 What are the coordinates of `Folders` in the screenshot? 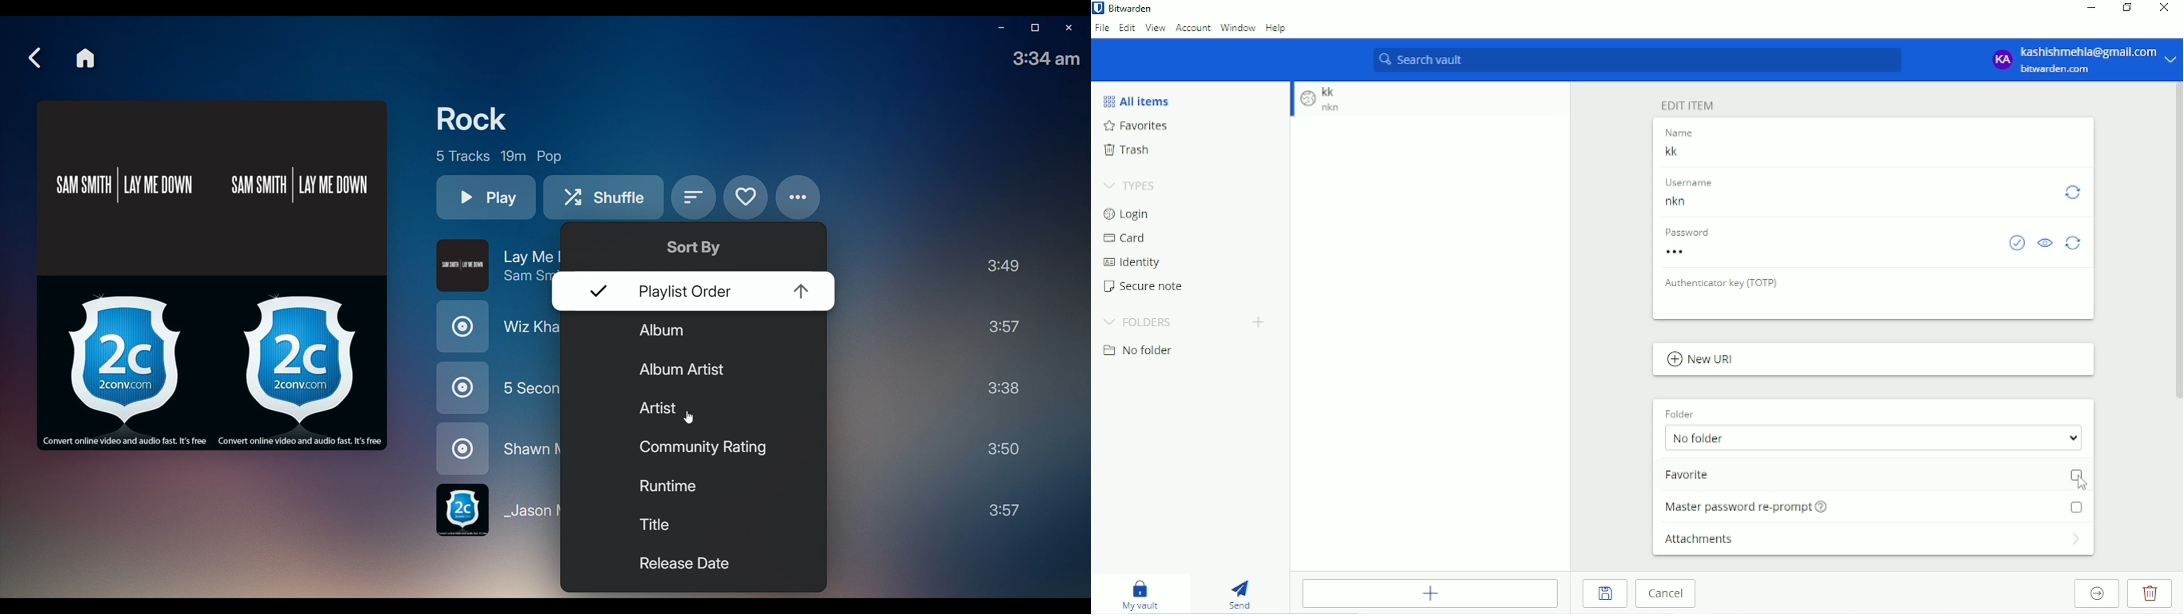 It's located at (1137, 322).